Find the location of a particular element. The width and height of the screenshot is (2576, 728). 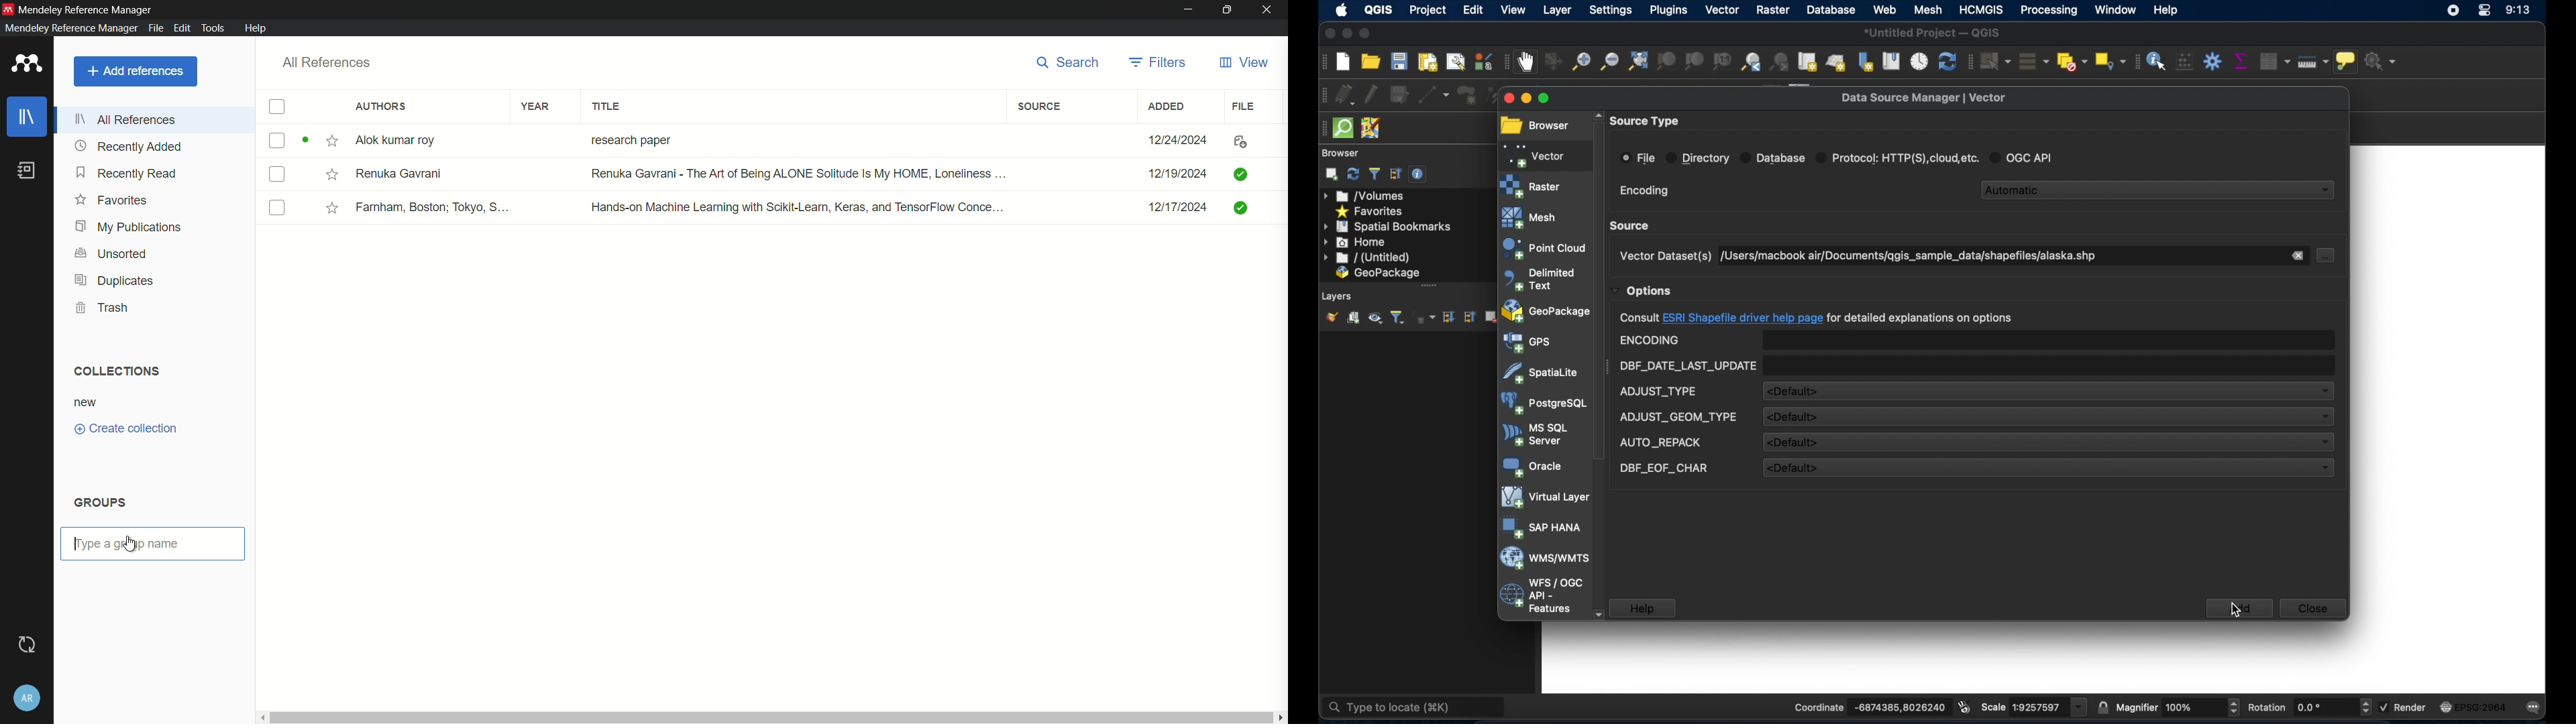

library is located at coordinates (29, 117).